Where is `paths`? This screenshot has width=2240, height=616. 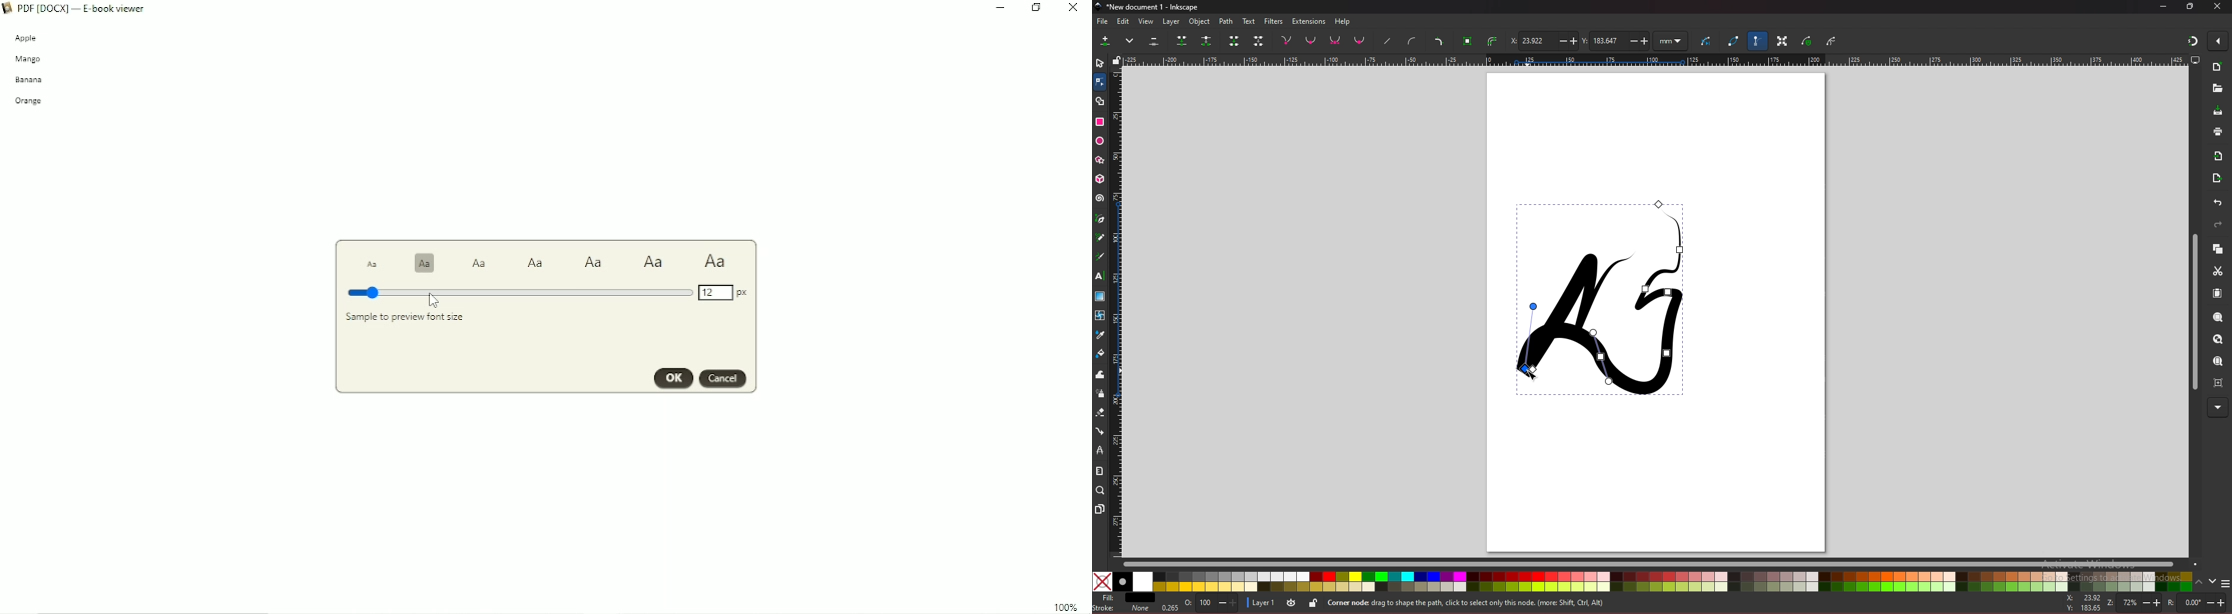
paths is located at coordinates (1596, 297).